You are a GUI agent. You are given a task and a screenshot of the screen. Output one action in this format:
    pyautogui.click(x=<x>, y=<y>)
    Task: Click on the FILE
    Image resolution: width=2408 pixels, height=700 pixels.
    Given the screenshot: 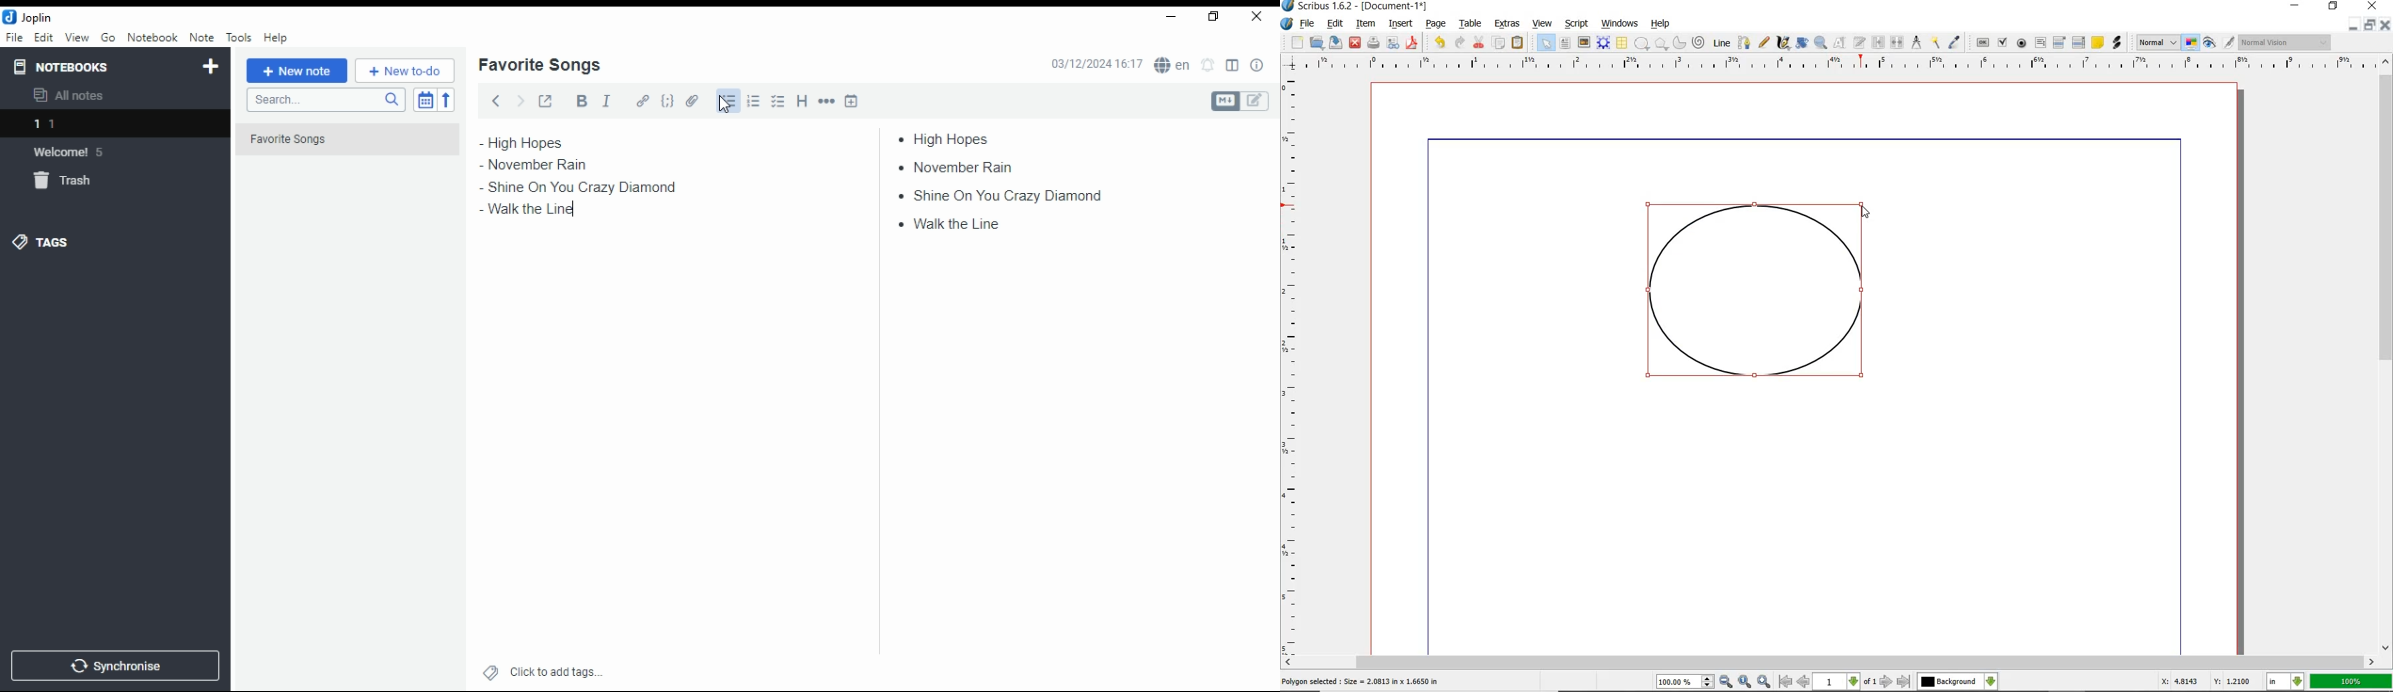 What is the action you would take?
    pyautogui.click(x=1309, y=23)
    